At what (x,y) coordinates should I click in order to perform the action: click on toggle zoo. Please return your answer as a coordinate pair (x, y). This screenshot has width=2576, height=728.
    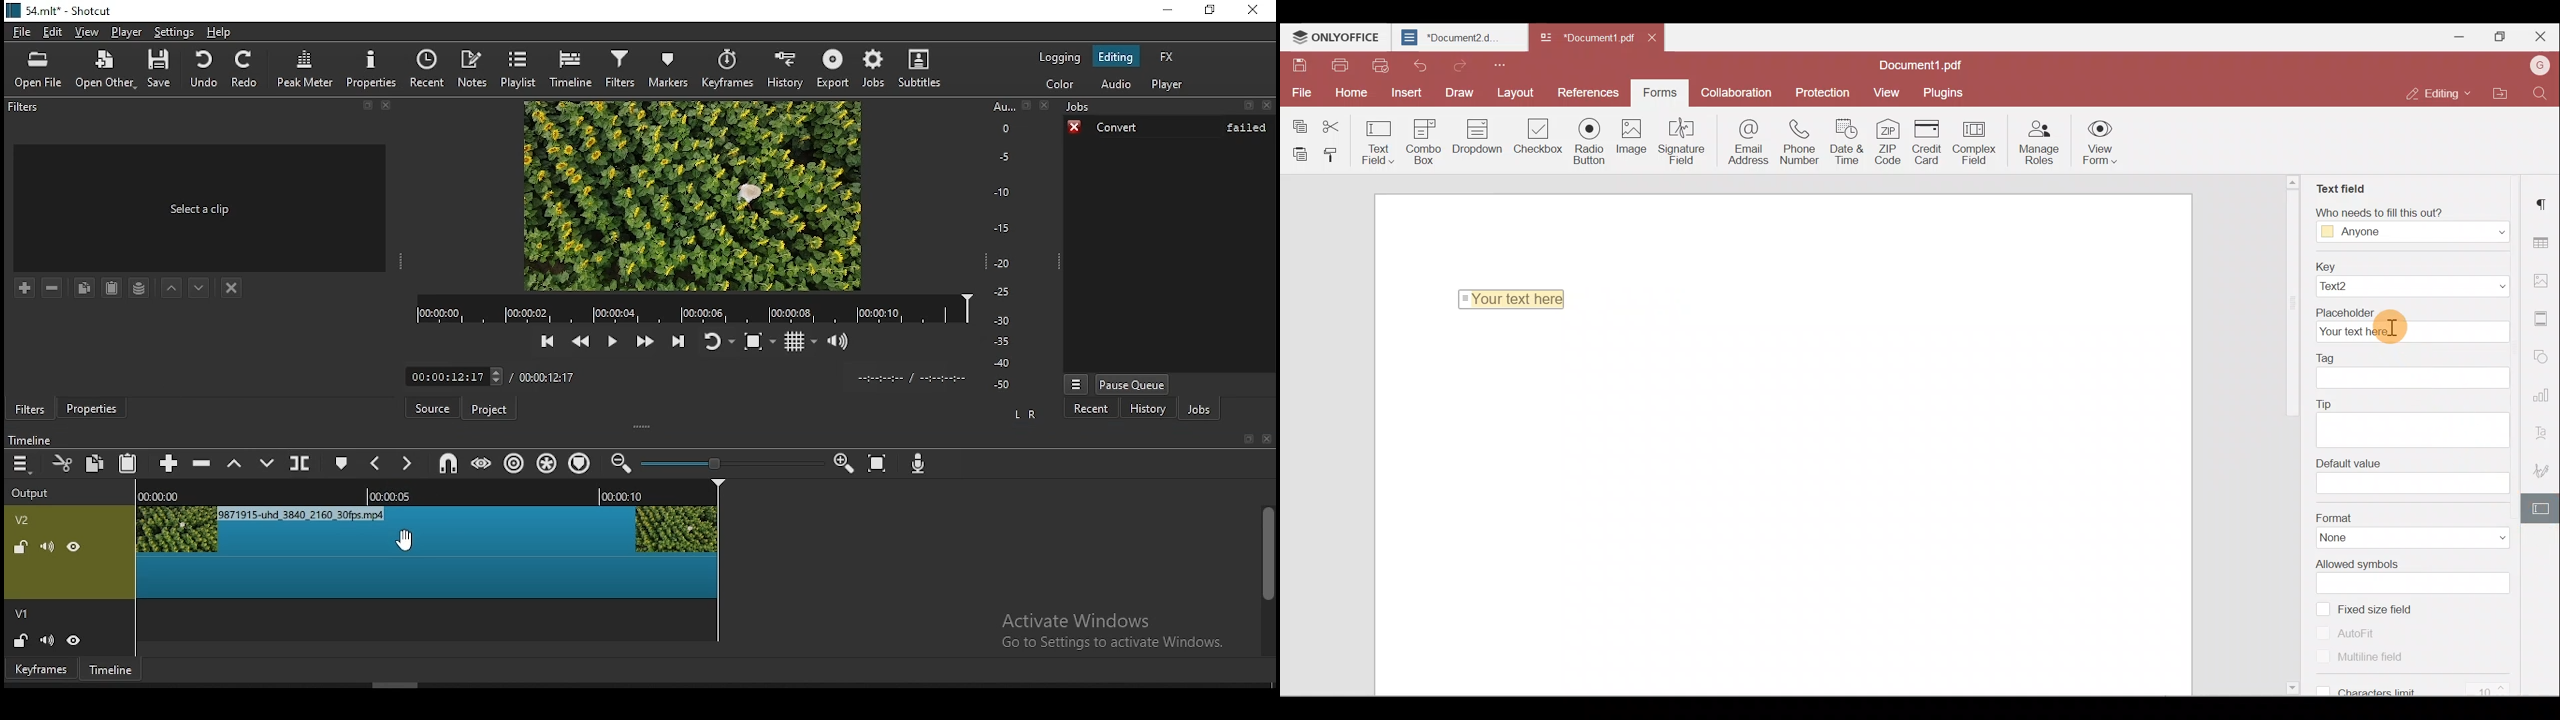
    Looking at the image, I should click on (757, 342).